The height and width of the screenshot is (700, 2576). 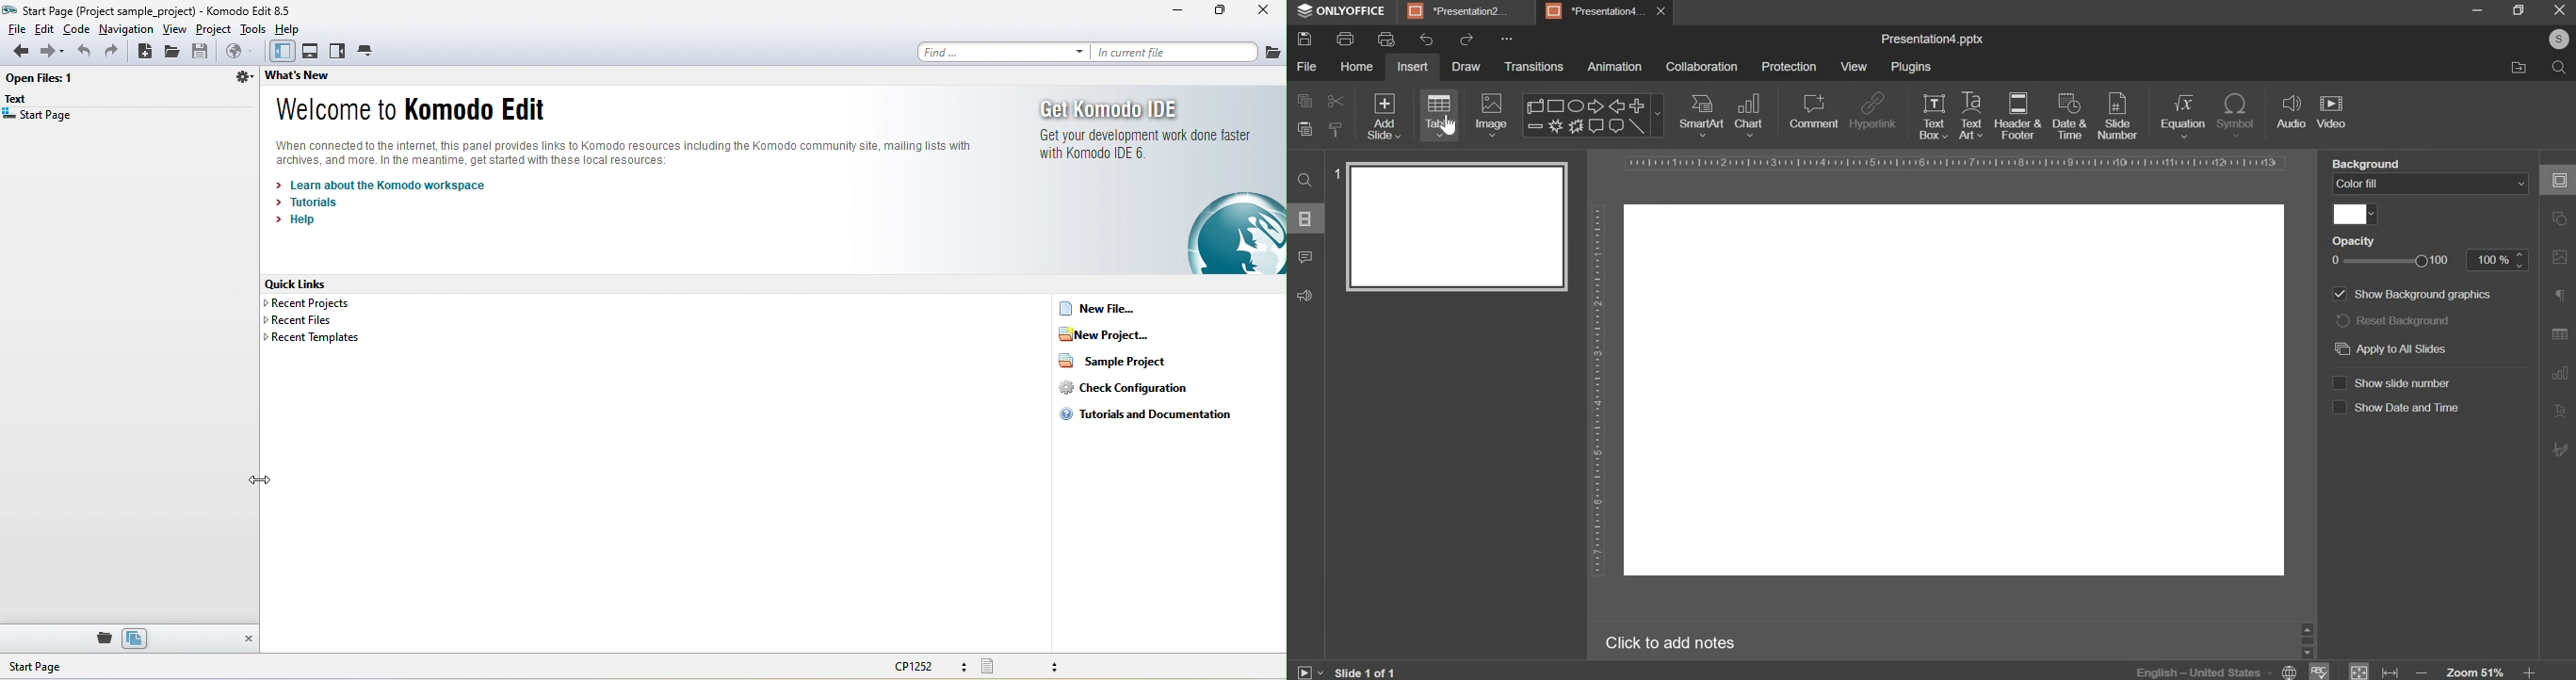 I want to click on fill color, so click(x=2357, y=215).